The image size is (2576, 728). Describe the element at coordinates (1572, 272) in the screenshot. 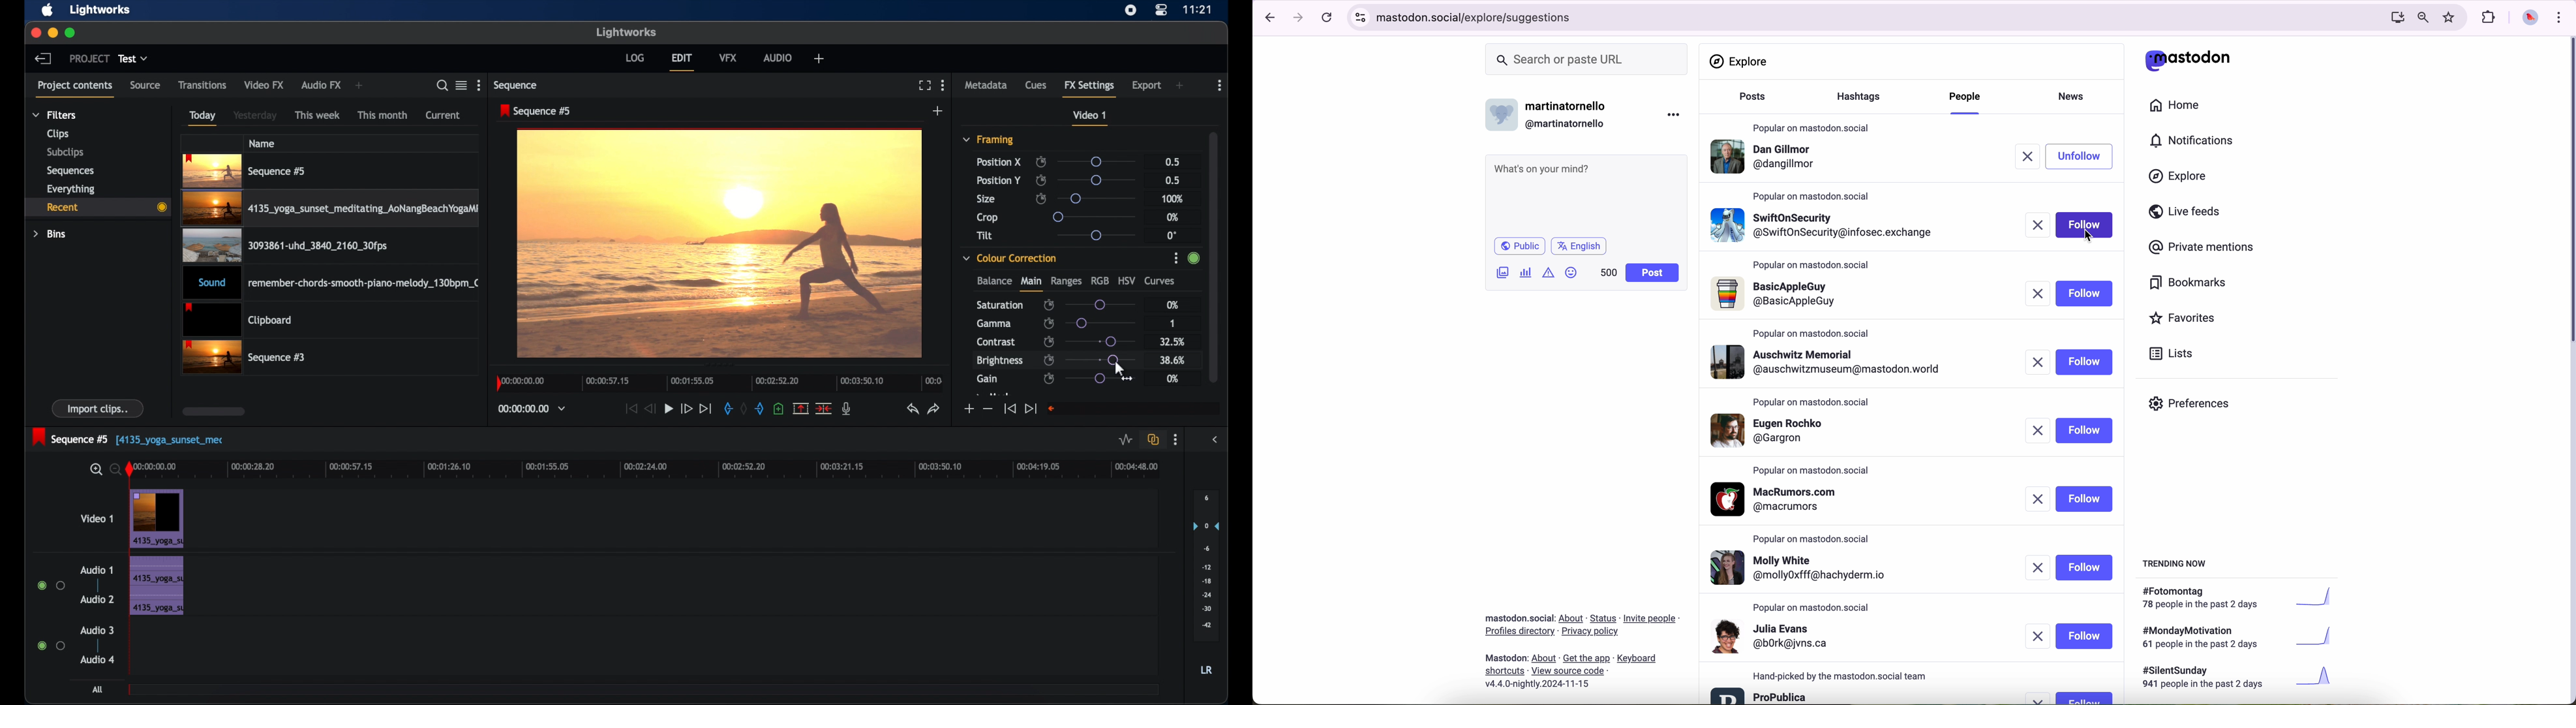

I see `emoji` at that location.